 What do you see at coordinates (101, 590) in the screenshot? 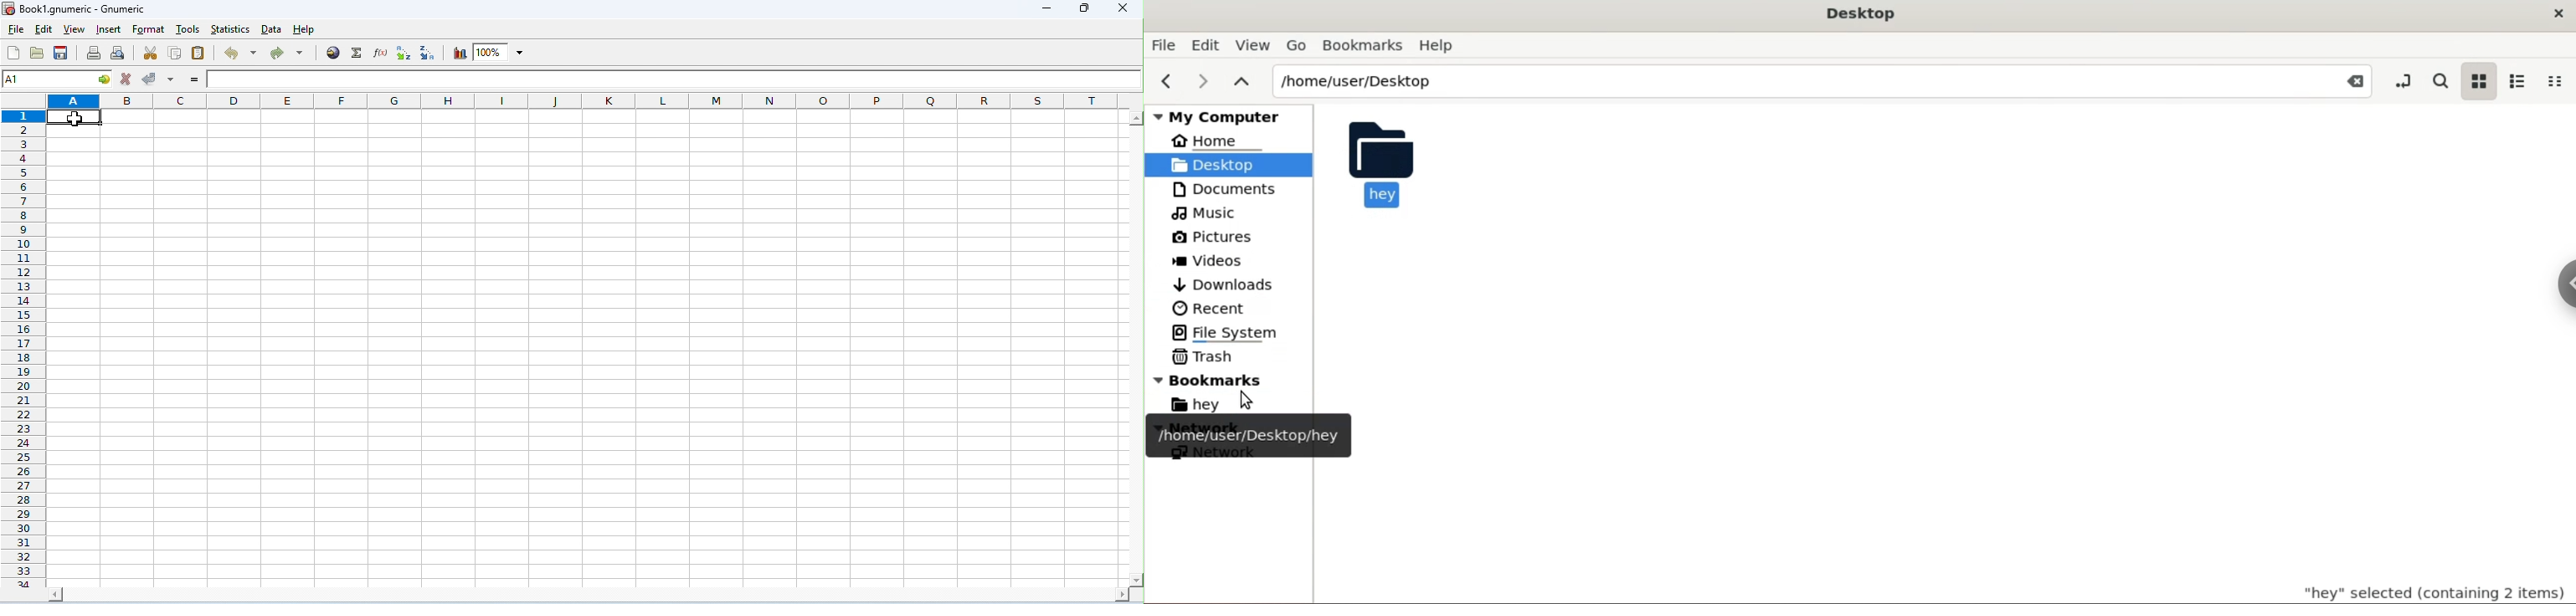
I see `sheet3` at bounding box center [101, 590].